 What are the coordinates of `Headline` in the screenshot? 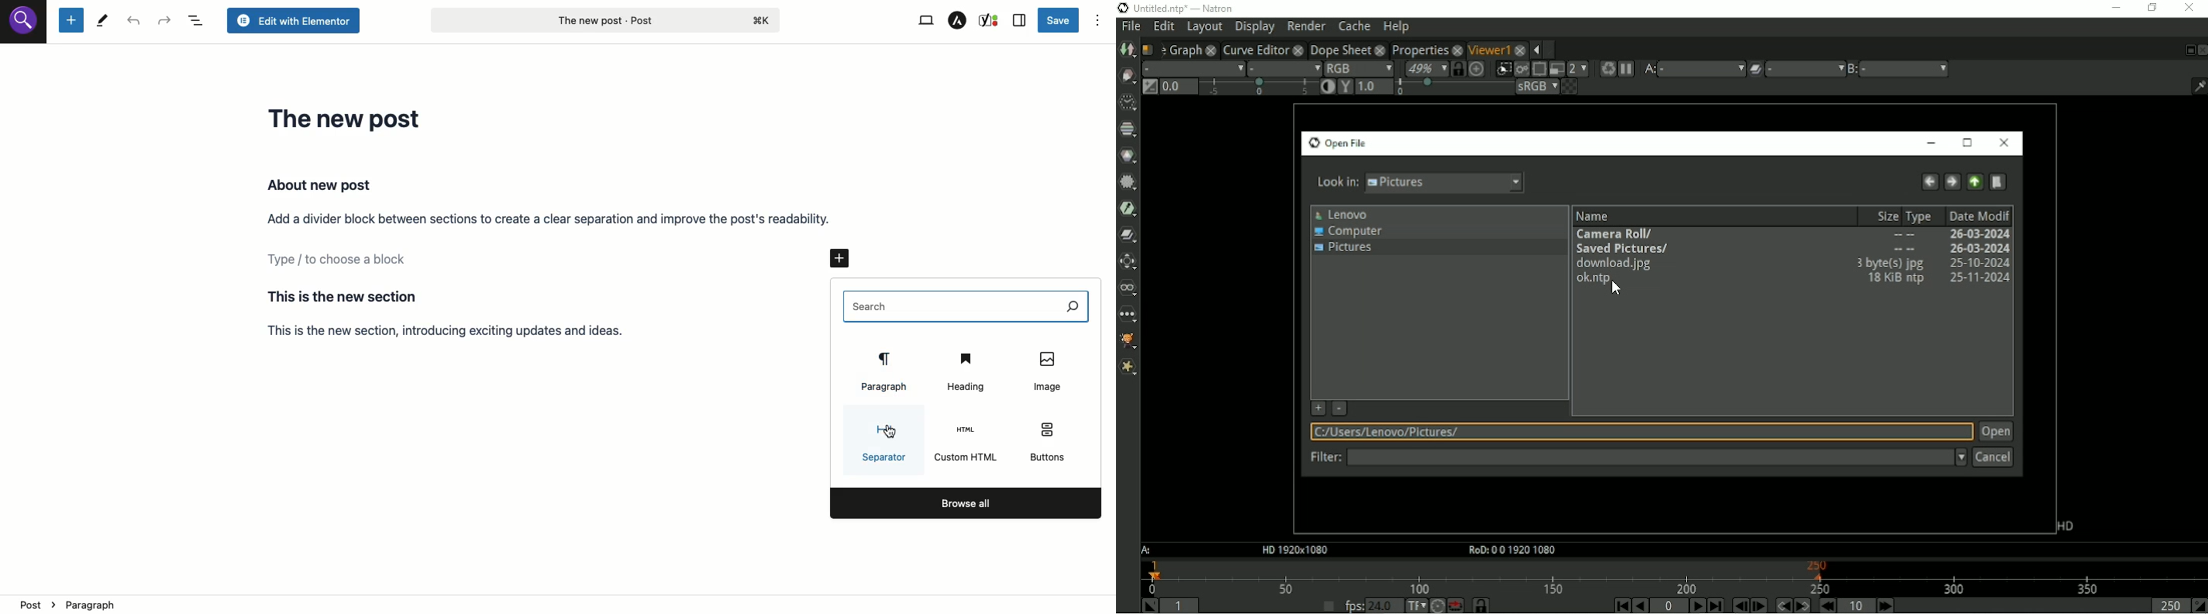 It's located at (348, 118).